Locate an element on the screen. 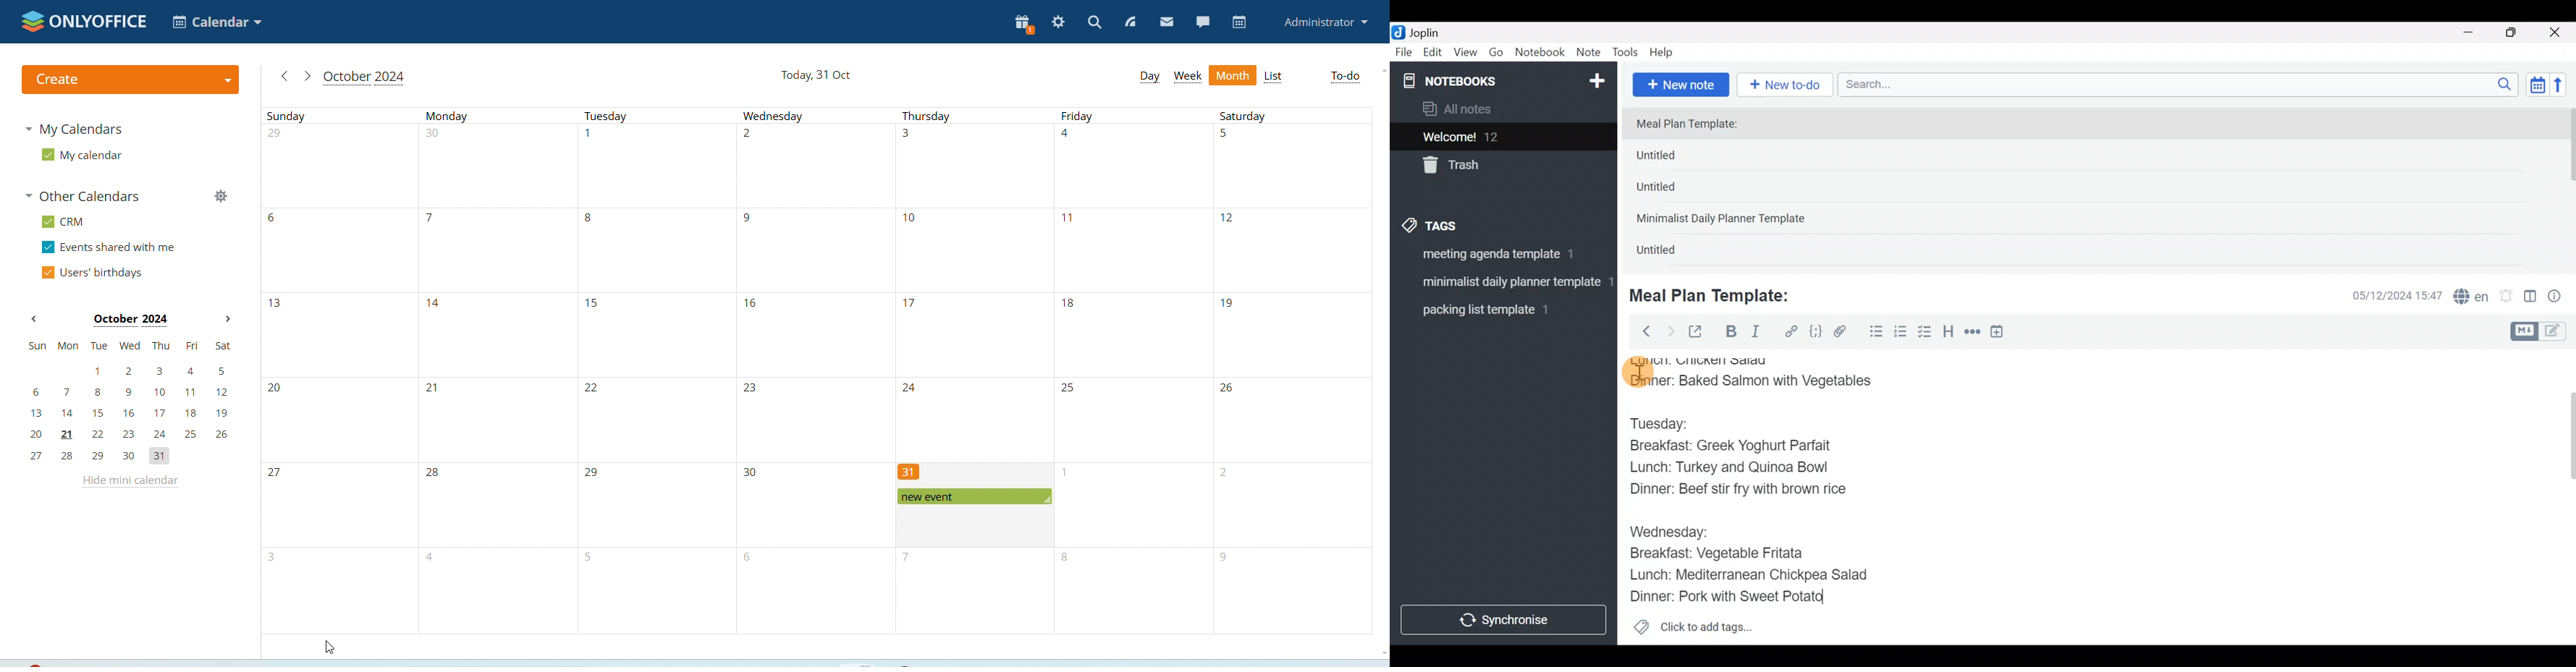 Image resolution: width=2576 pixels, height=672 pixels. Code is located at coordinates (1814, 331).